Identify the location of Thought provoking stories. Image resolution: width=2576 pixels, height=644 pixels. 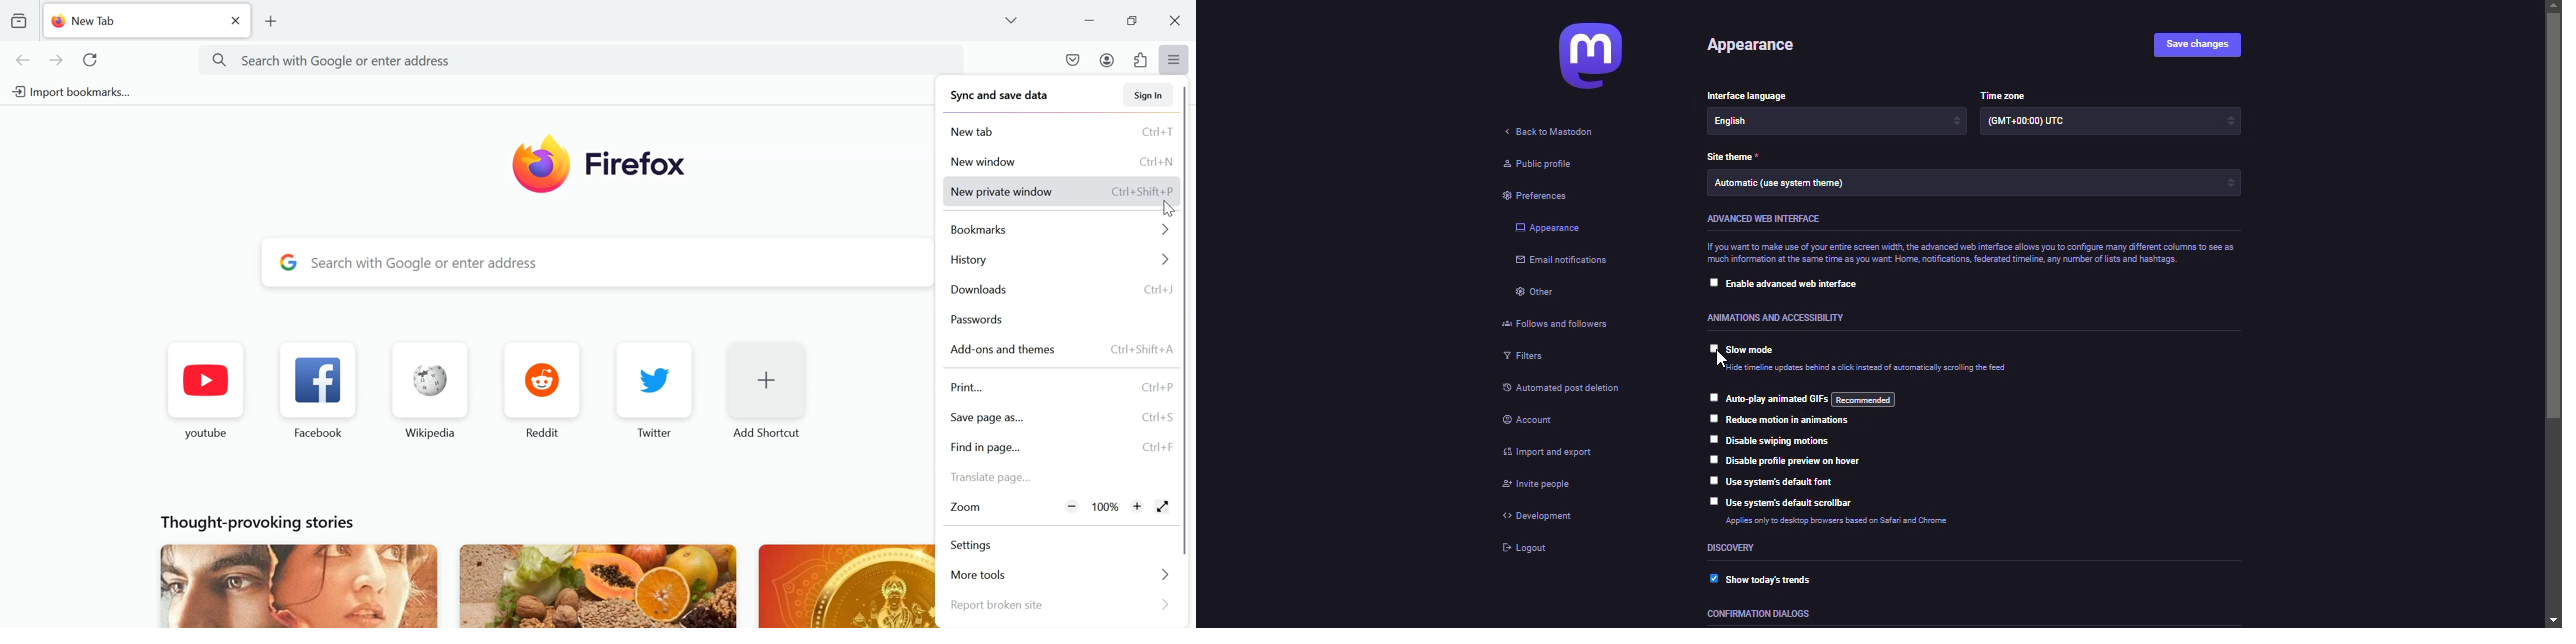
(261, 520).